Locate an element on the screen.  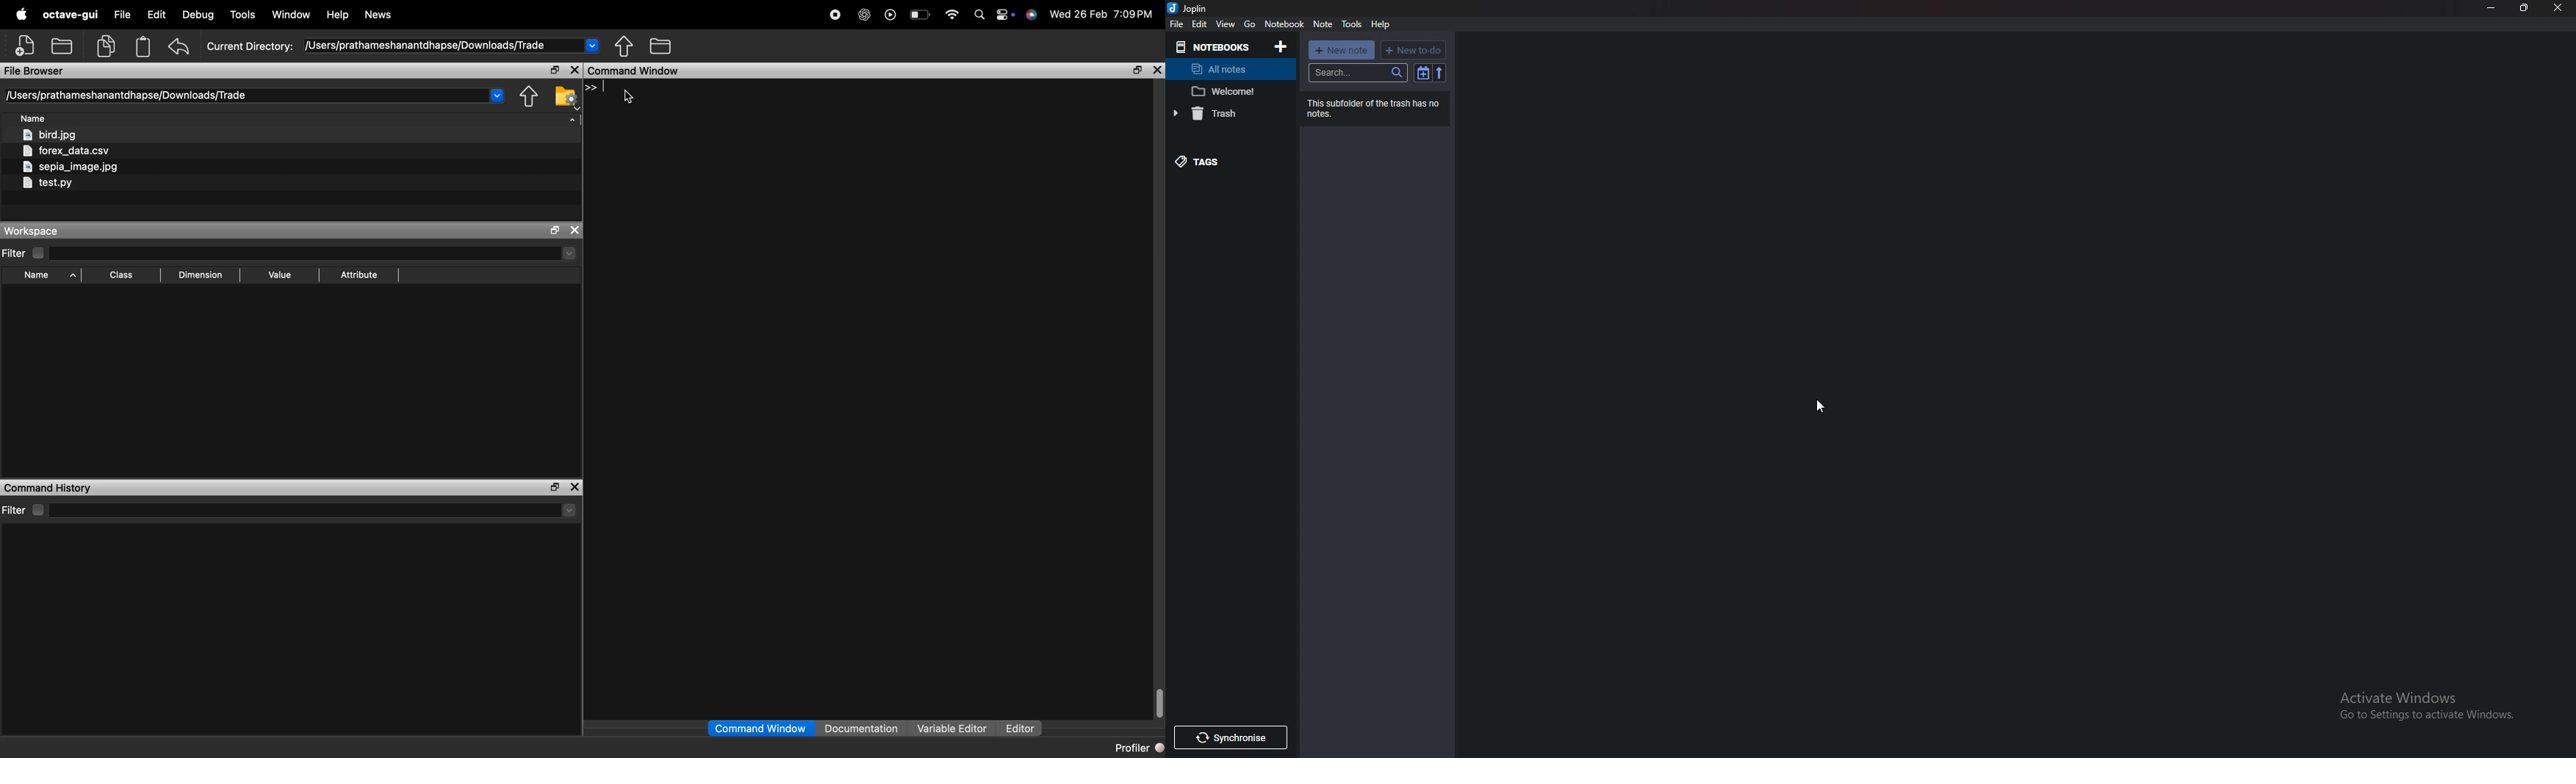
trash is located at coordinates (1225, 112).